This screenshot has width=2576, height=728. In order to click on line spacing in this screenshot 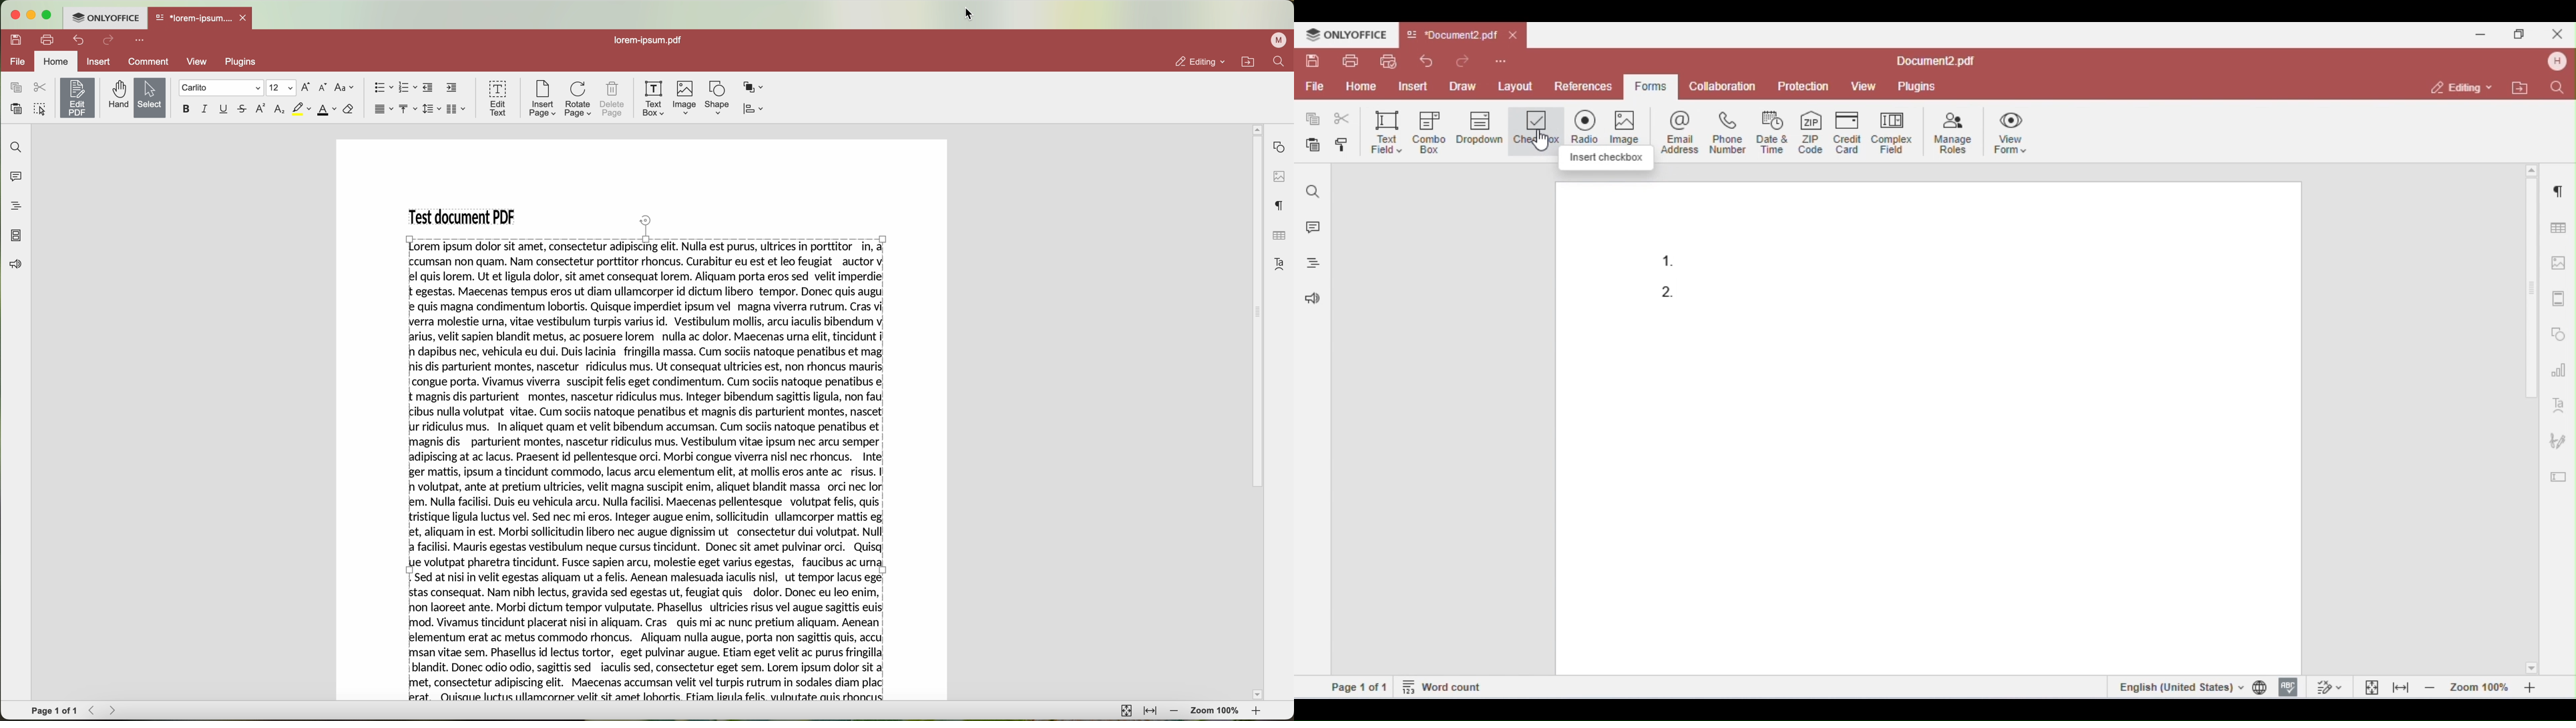, I will do `click(431, 109)`.